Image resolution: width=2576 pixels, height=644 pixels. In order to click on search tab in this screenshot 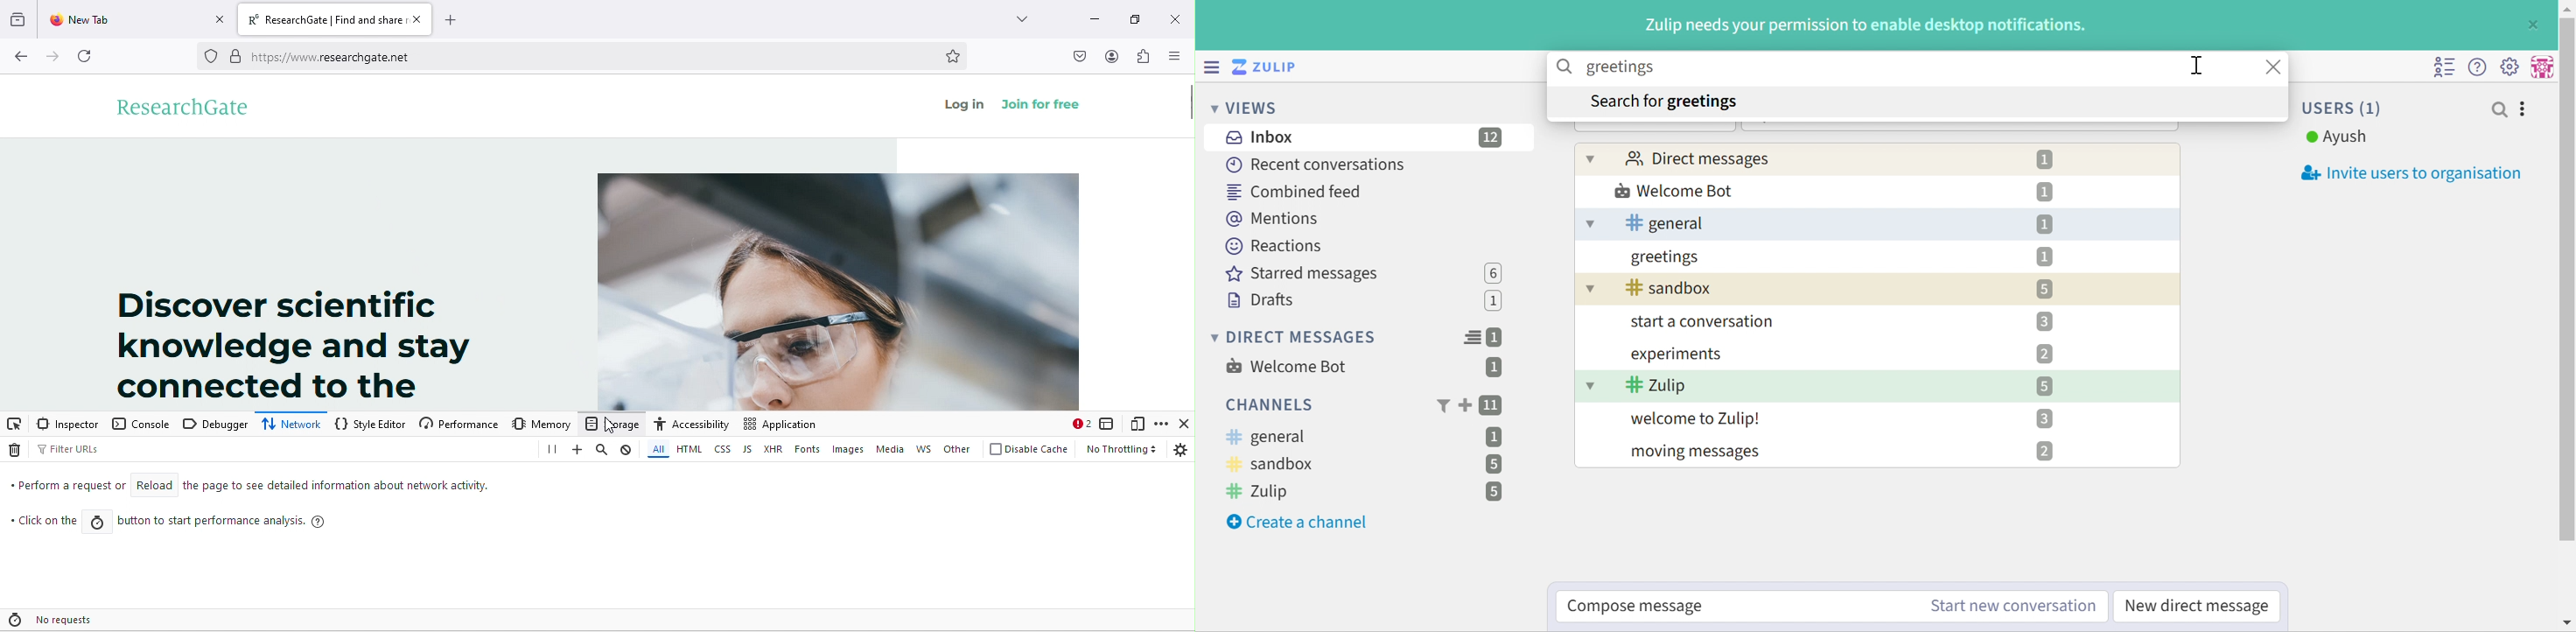, I will do `click(1021, 21)`.